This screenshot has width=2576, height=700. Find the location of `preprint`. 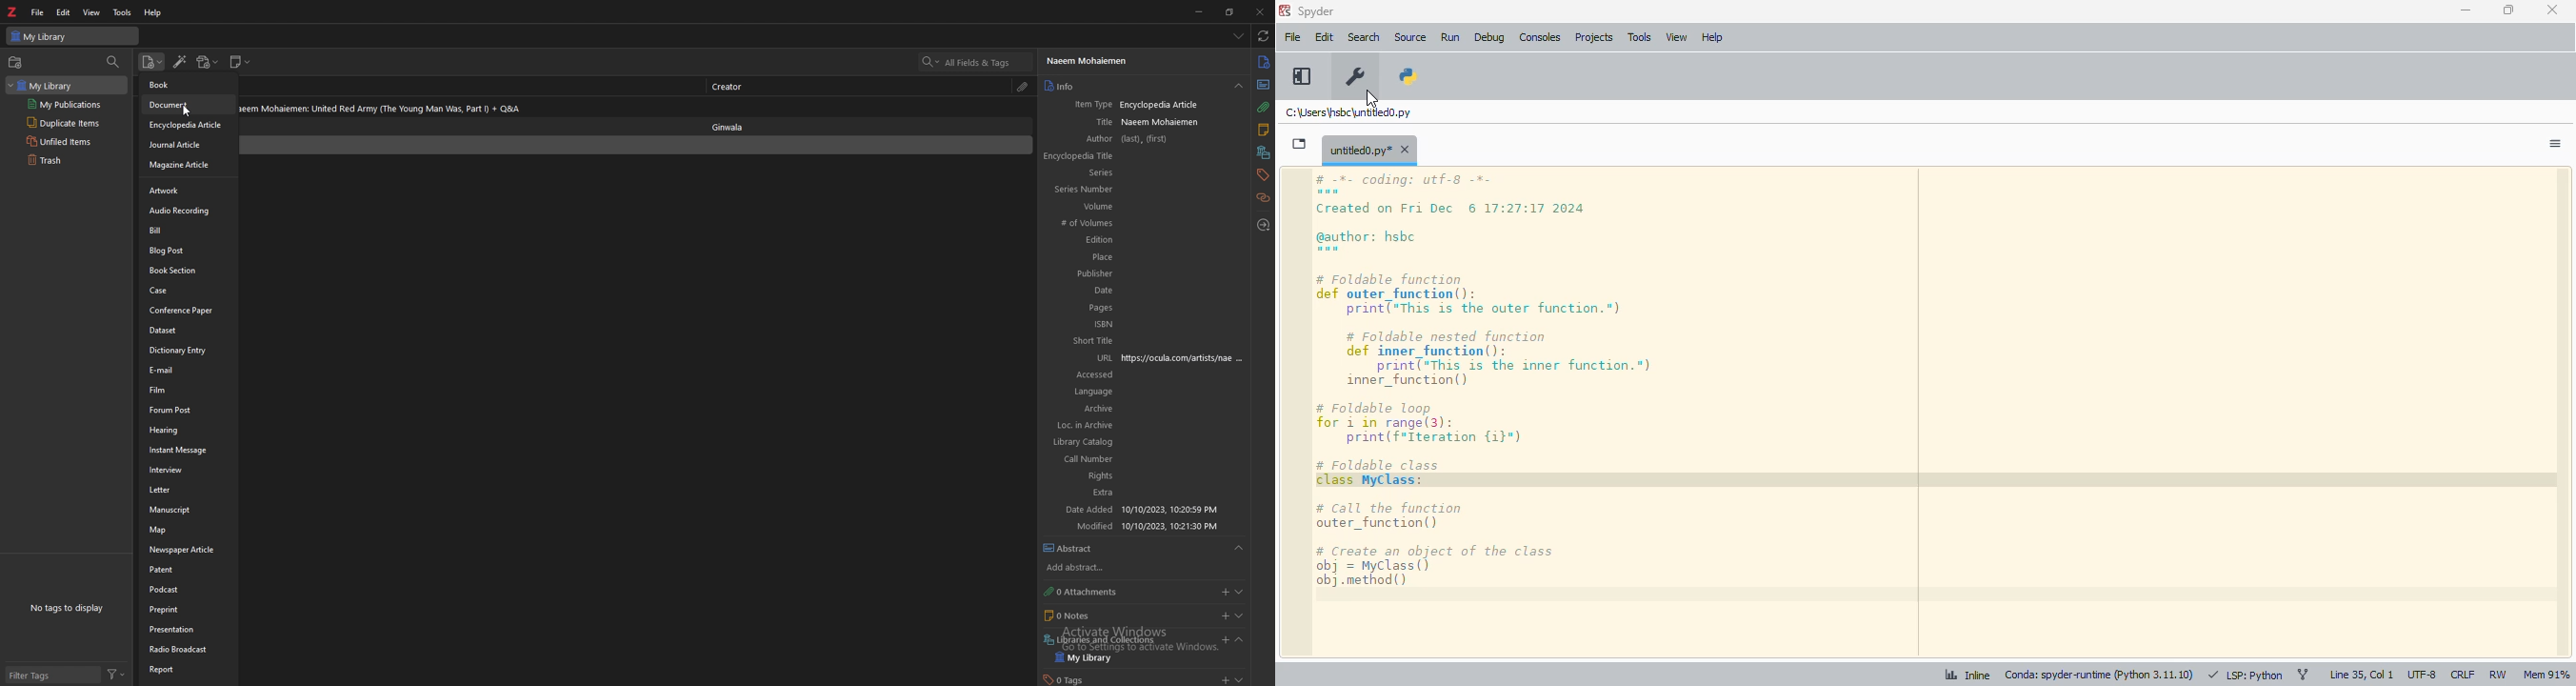

preprint is located at coordinates (186, 609).